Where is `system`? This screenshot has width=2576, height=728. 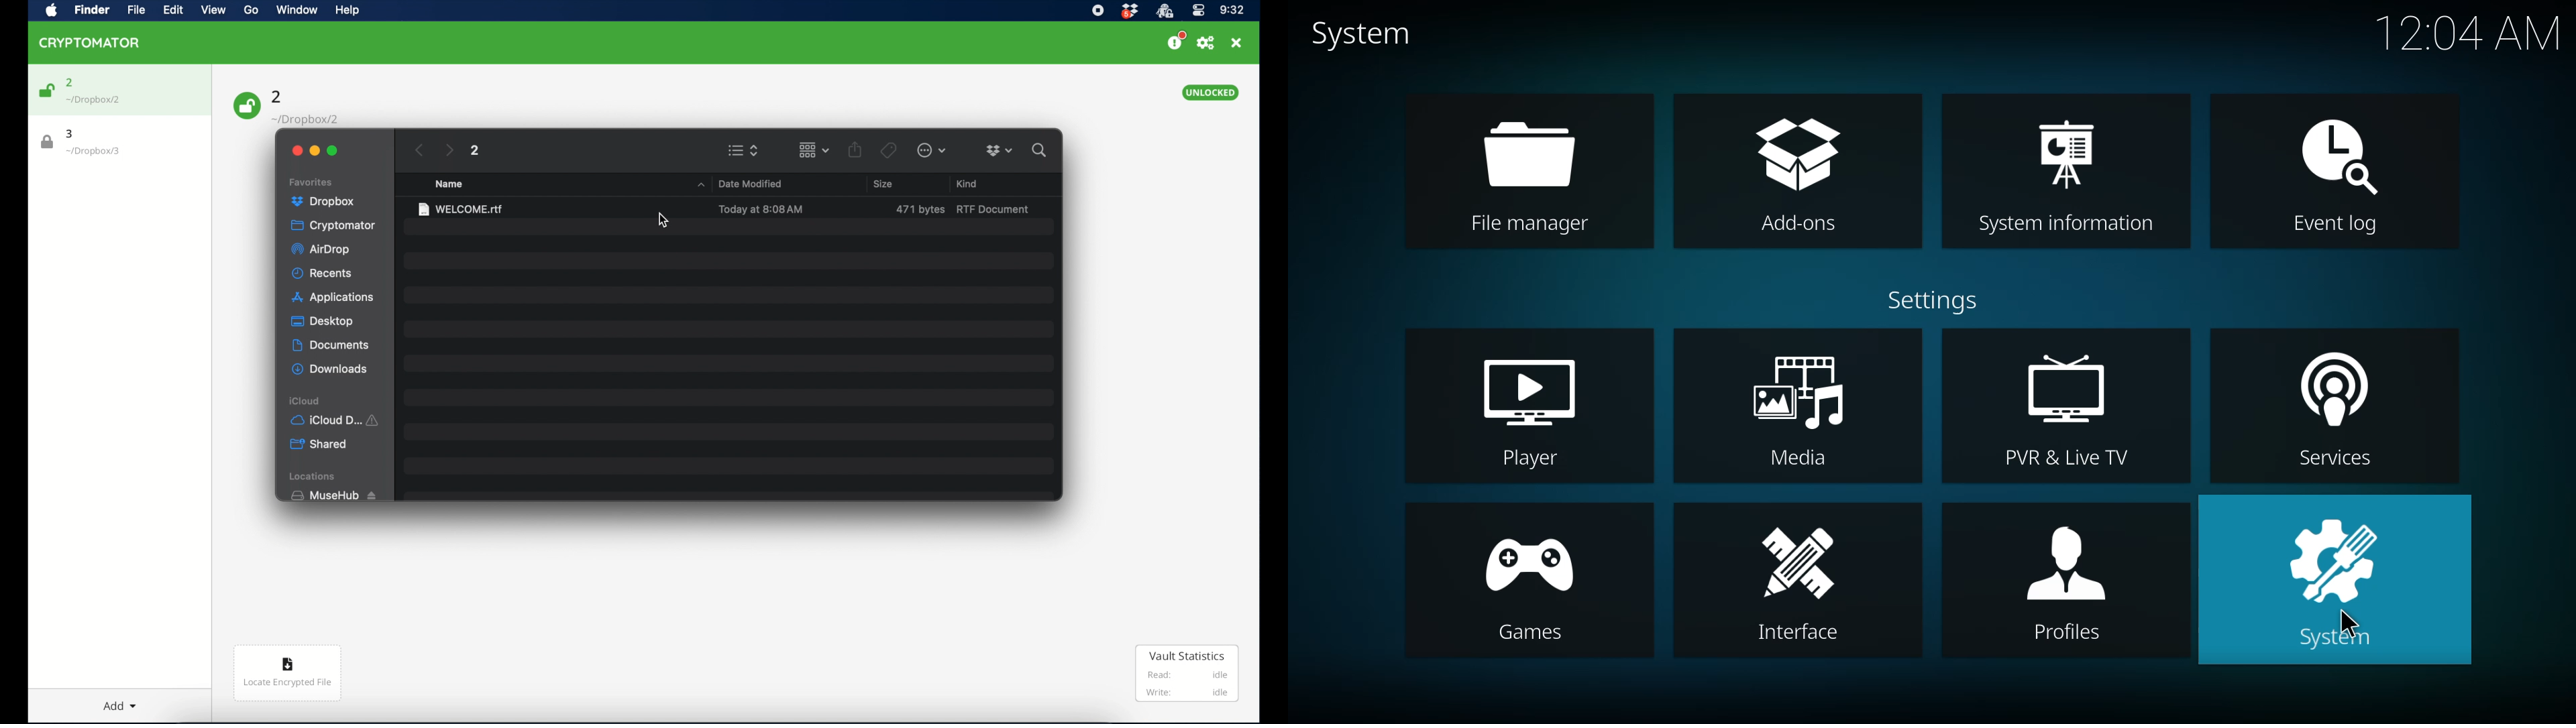 system is located at coordinates (2335, 581).